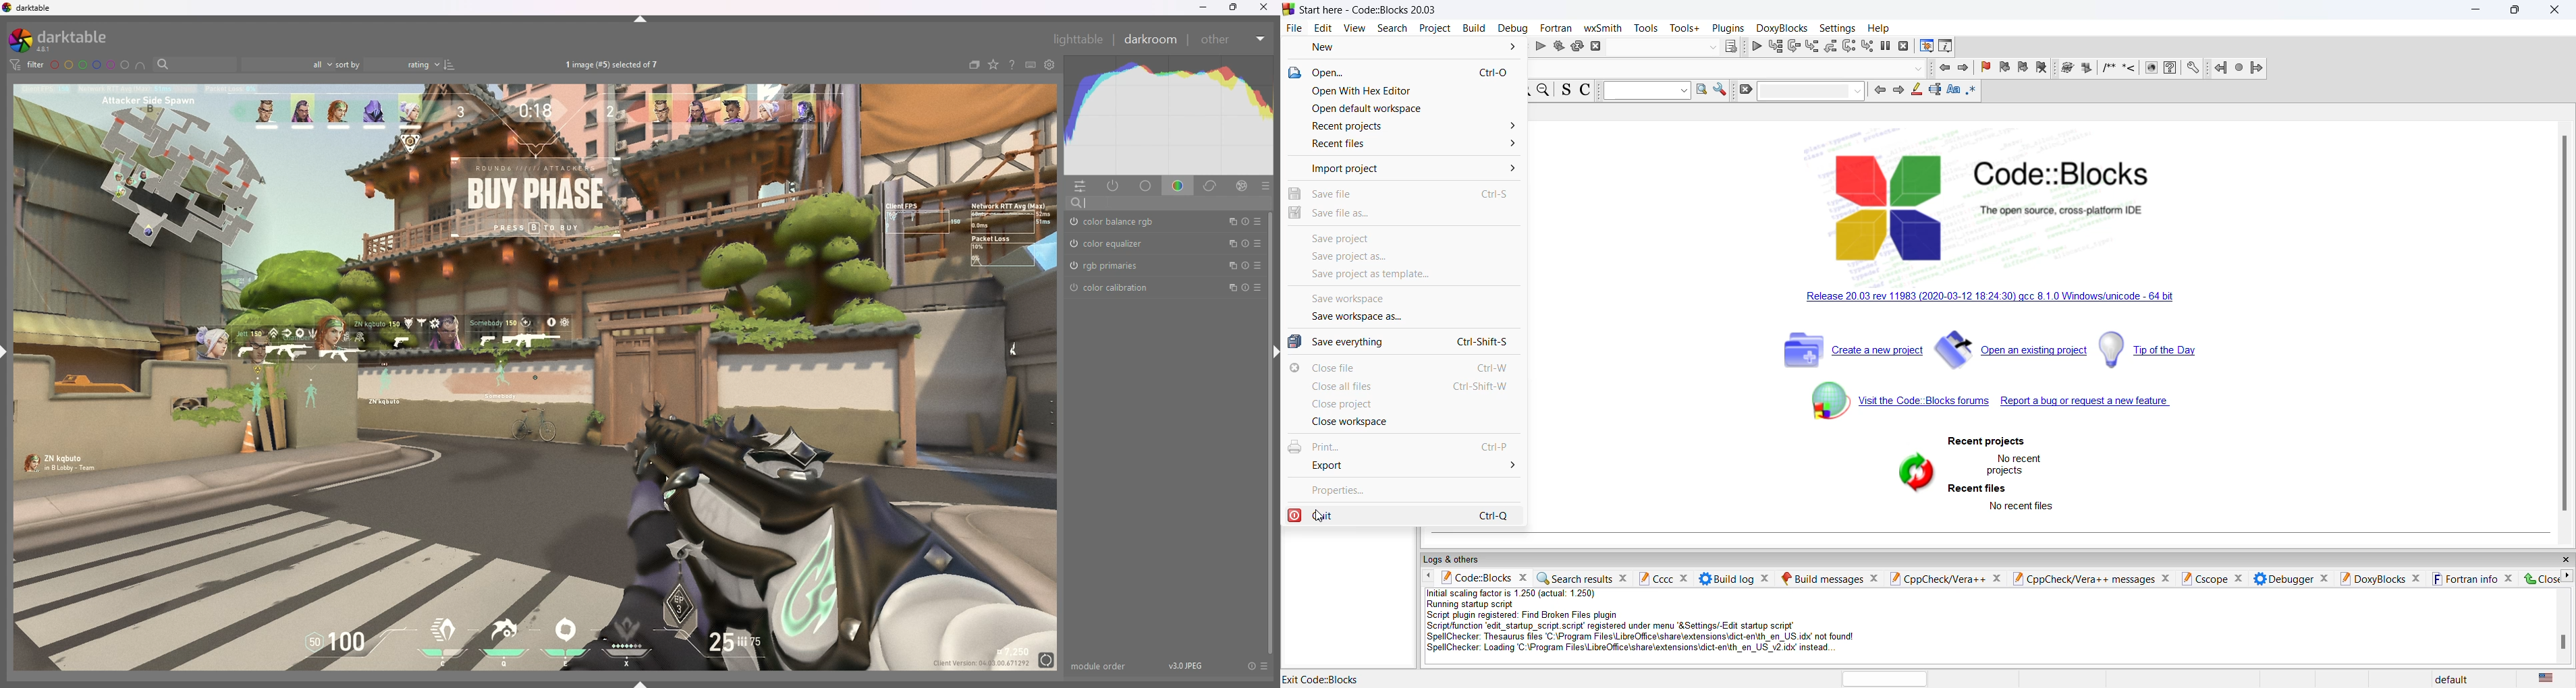 The width and height of the screenshot is (2576, 700). I want to click on tools +, so click(1684, 28).